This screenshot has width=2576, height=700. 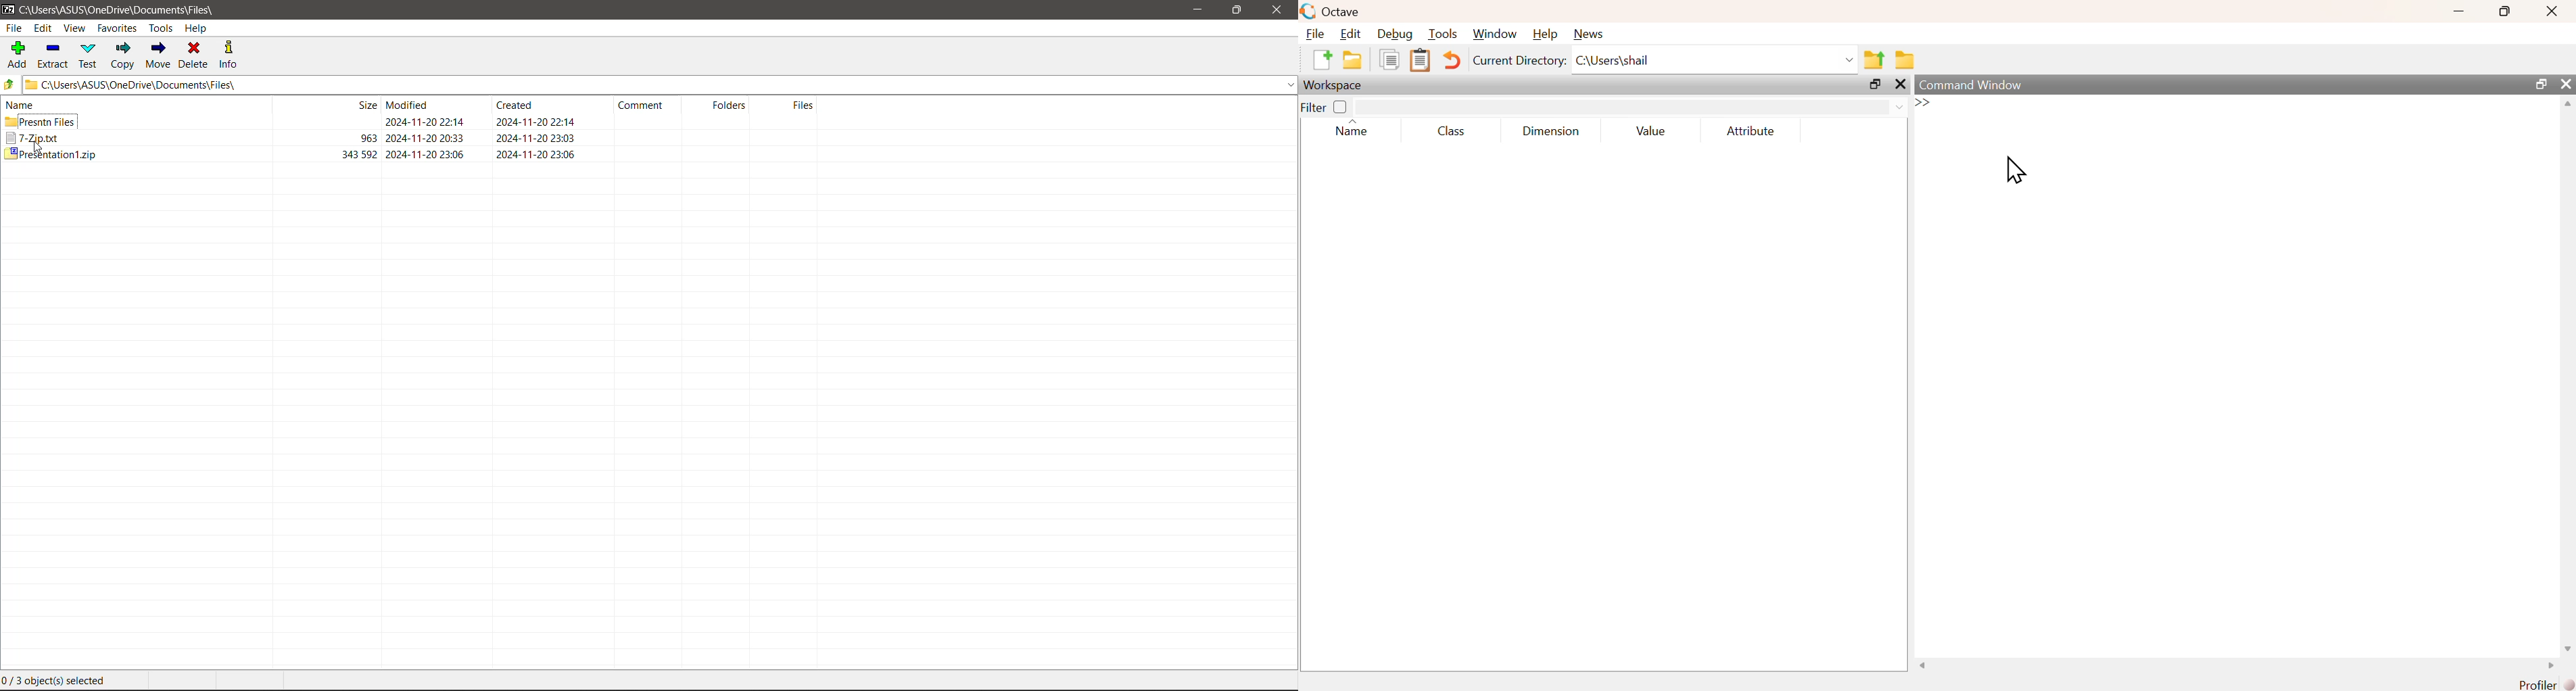 I want to click on open an existing file in editor, so click(x=1351, y=61).